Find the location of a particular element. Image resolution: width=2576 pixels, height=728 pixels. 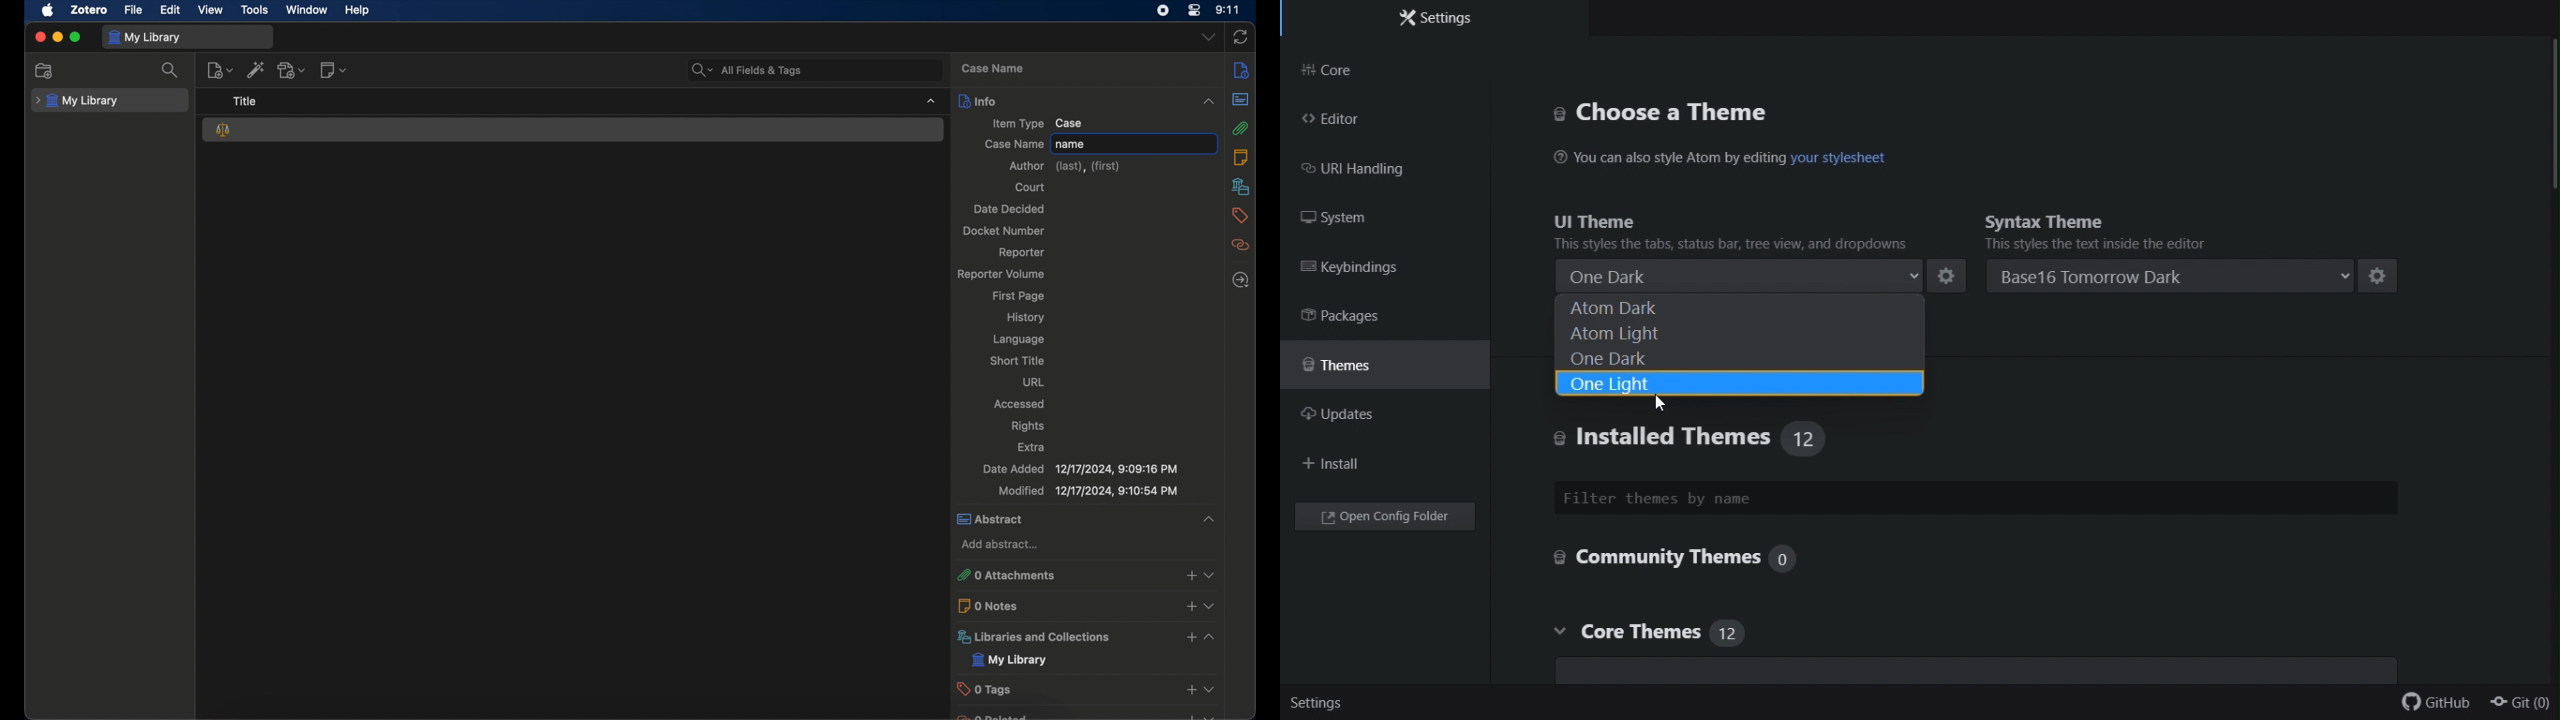

rights is located at coordinates (1027, 426).